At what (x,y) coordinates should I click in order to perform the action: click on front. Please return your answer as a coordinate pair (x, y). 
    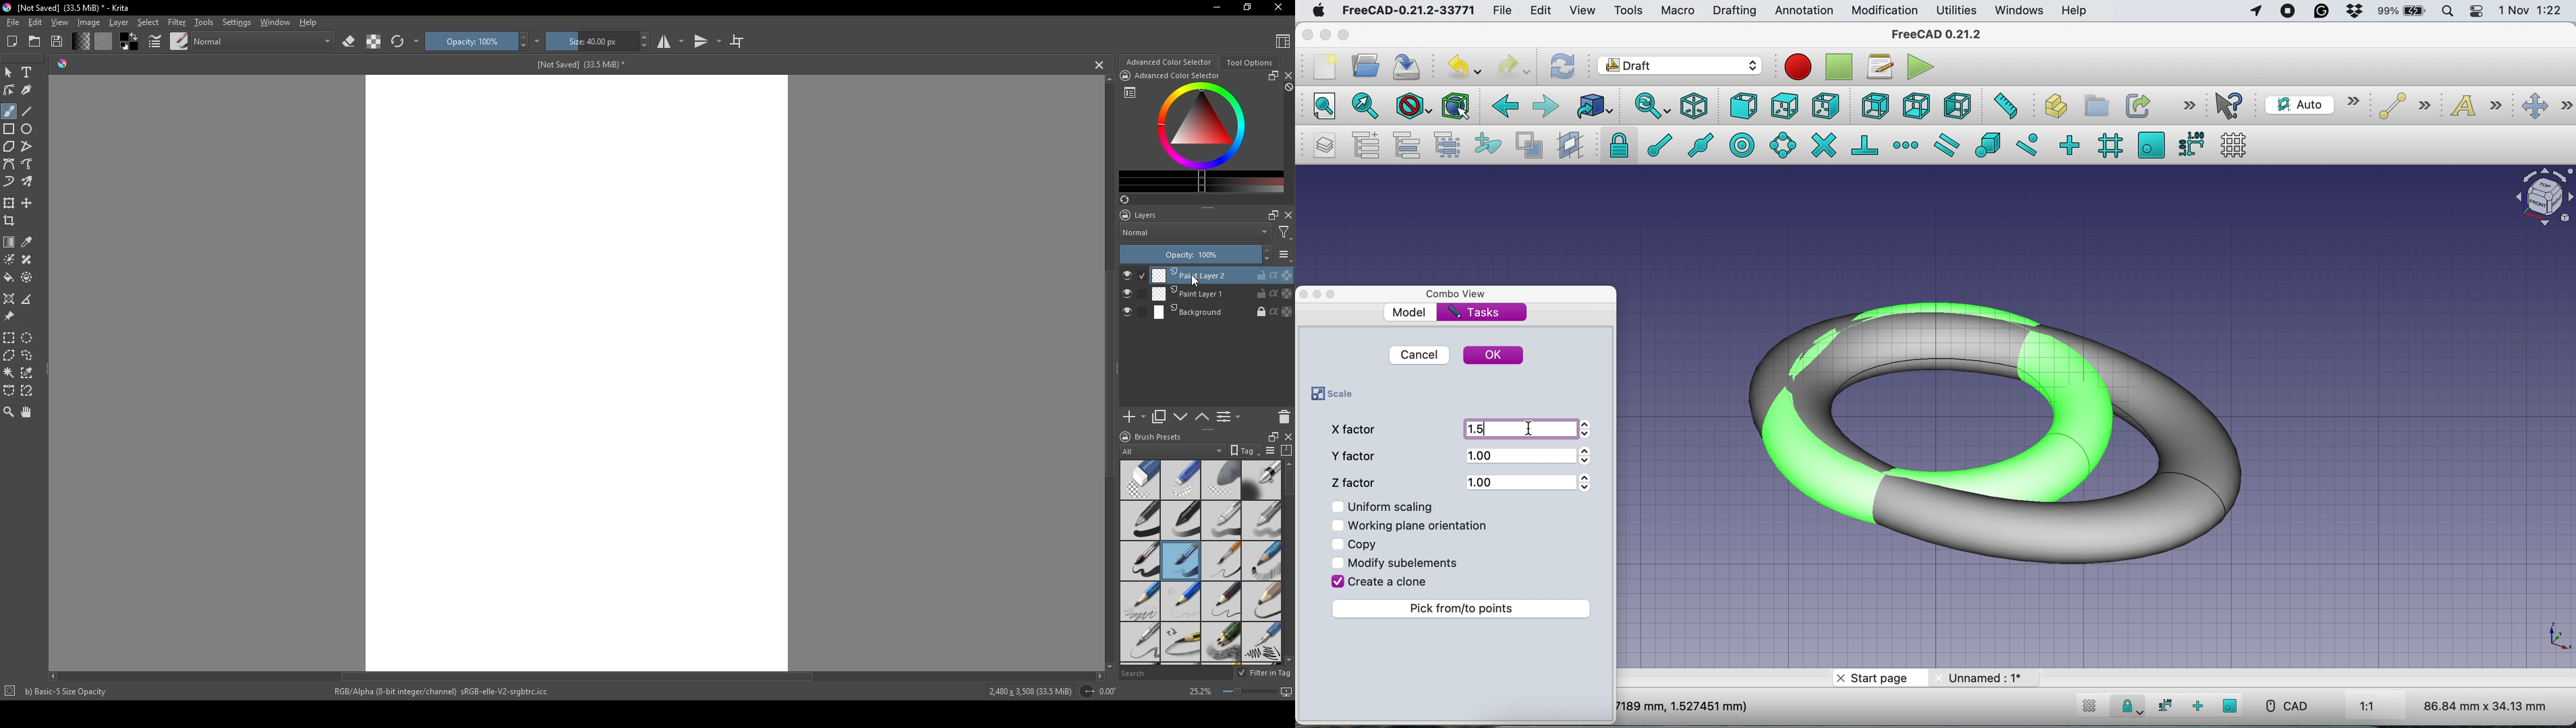
    Looking at the image, I should click on (1743, 107).